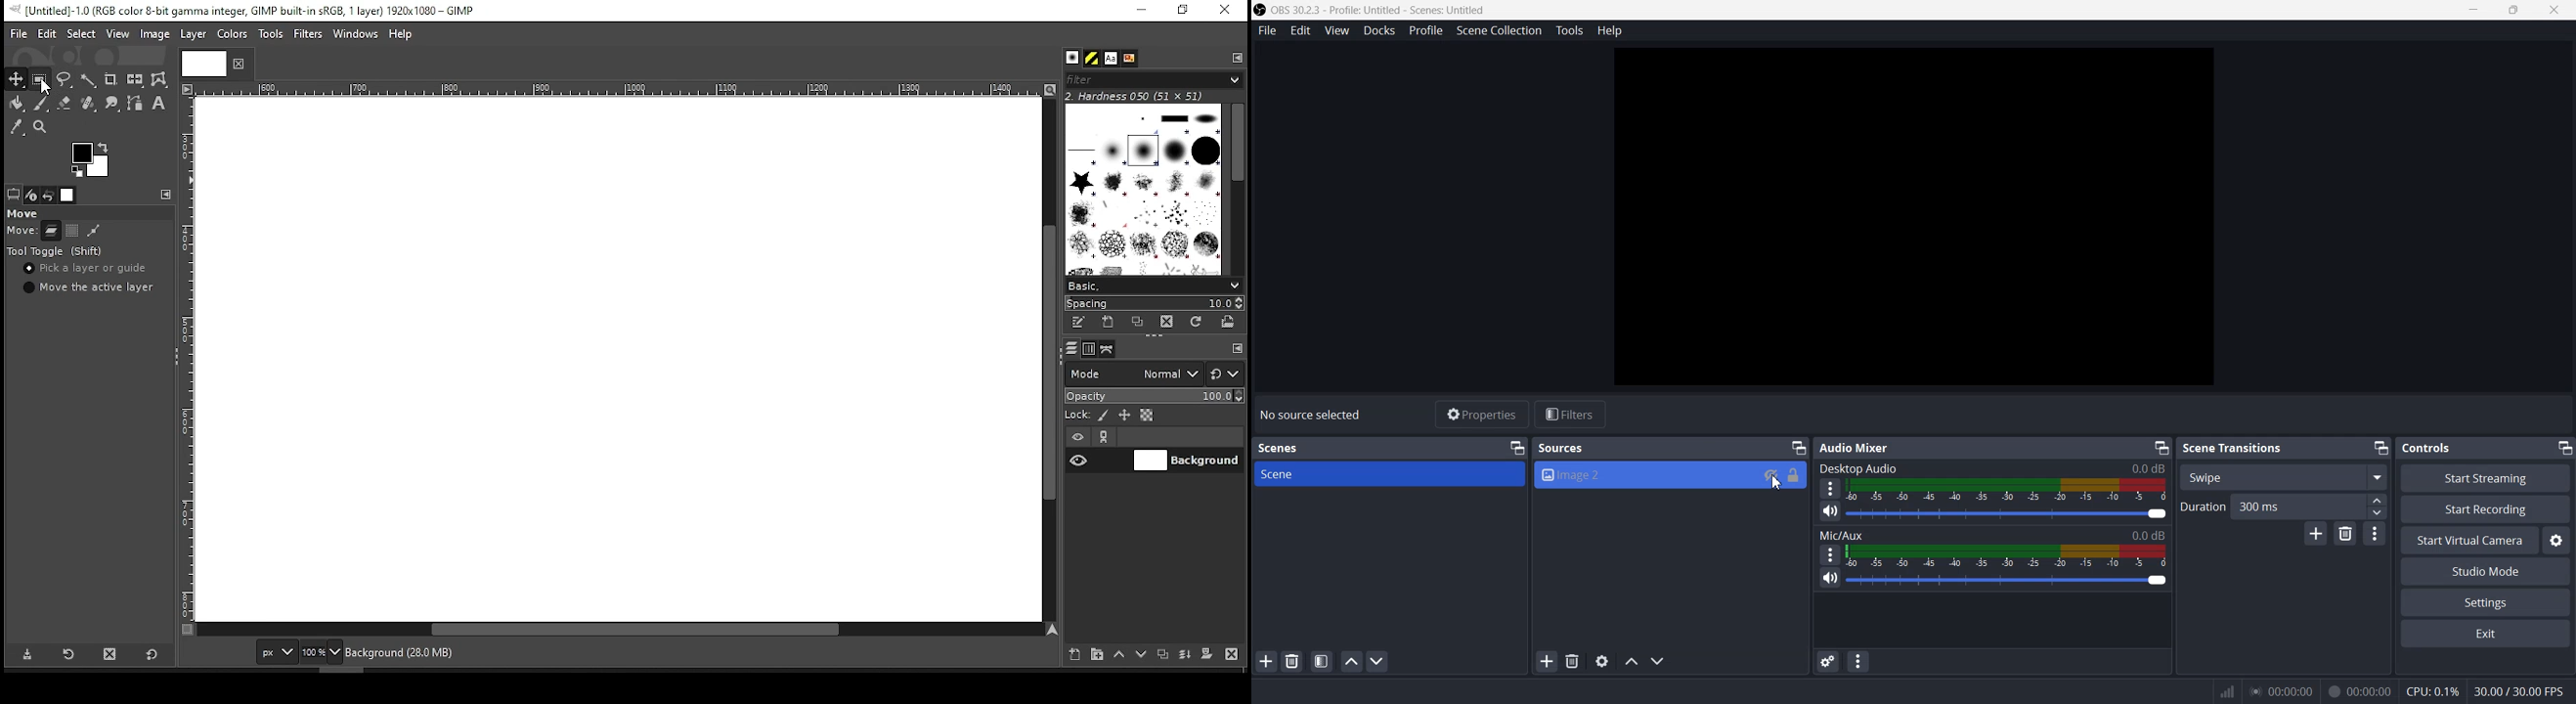 Image resolution: width=2576 pixels, height=728 pixels. Describe the element at coordinates (1140, 11) in the screenshot. I see `minimize` at that location.